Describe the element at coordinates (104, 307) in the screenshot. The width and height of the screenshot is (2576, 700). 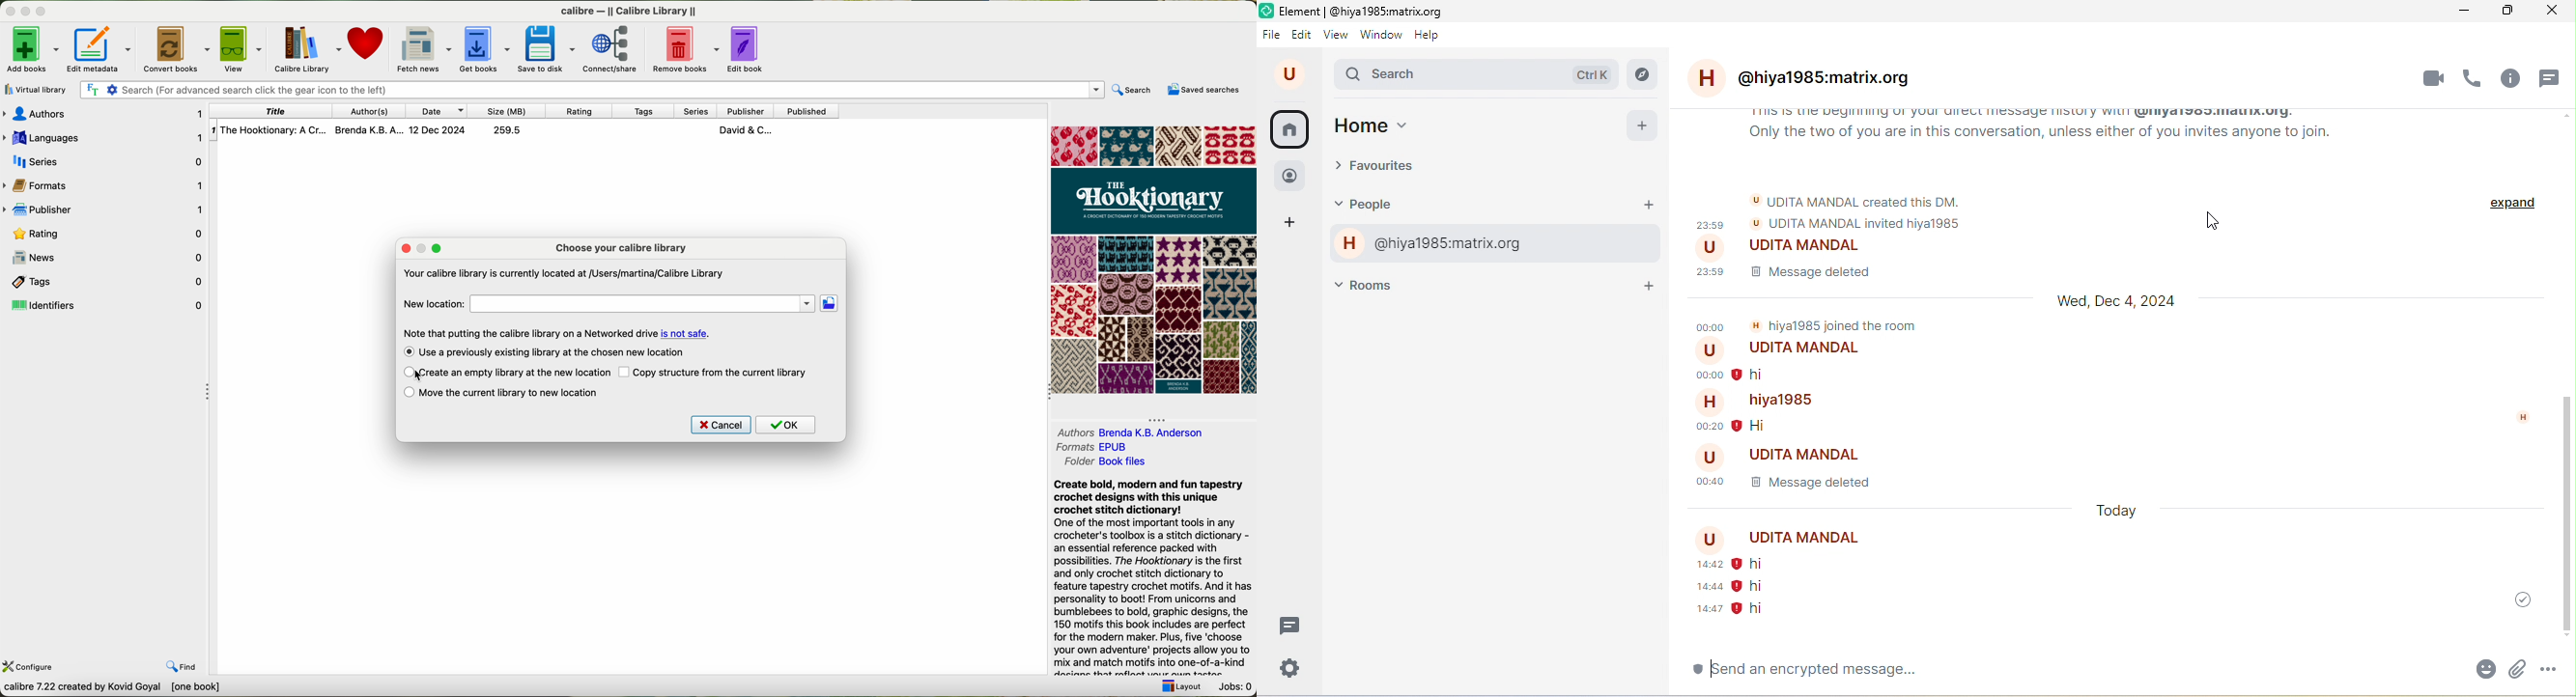
I see `identifiers` at that location.